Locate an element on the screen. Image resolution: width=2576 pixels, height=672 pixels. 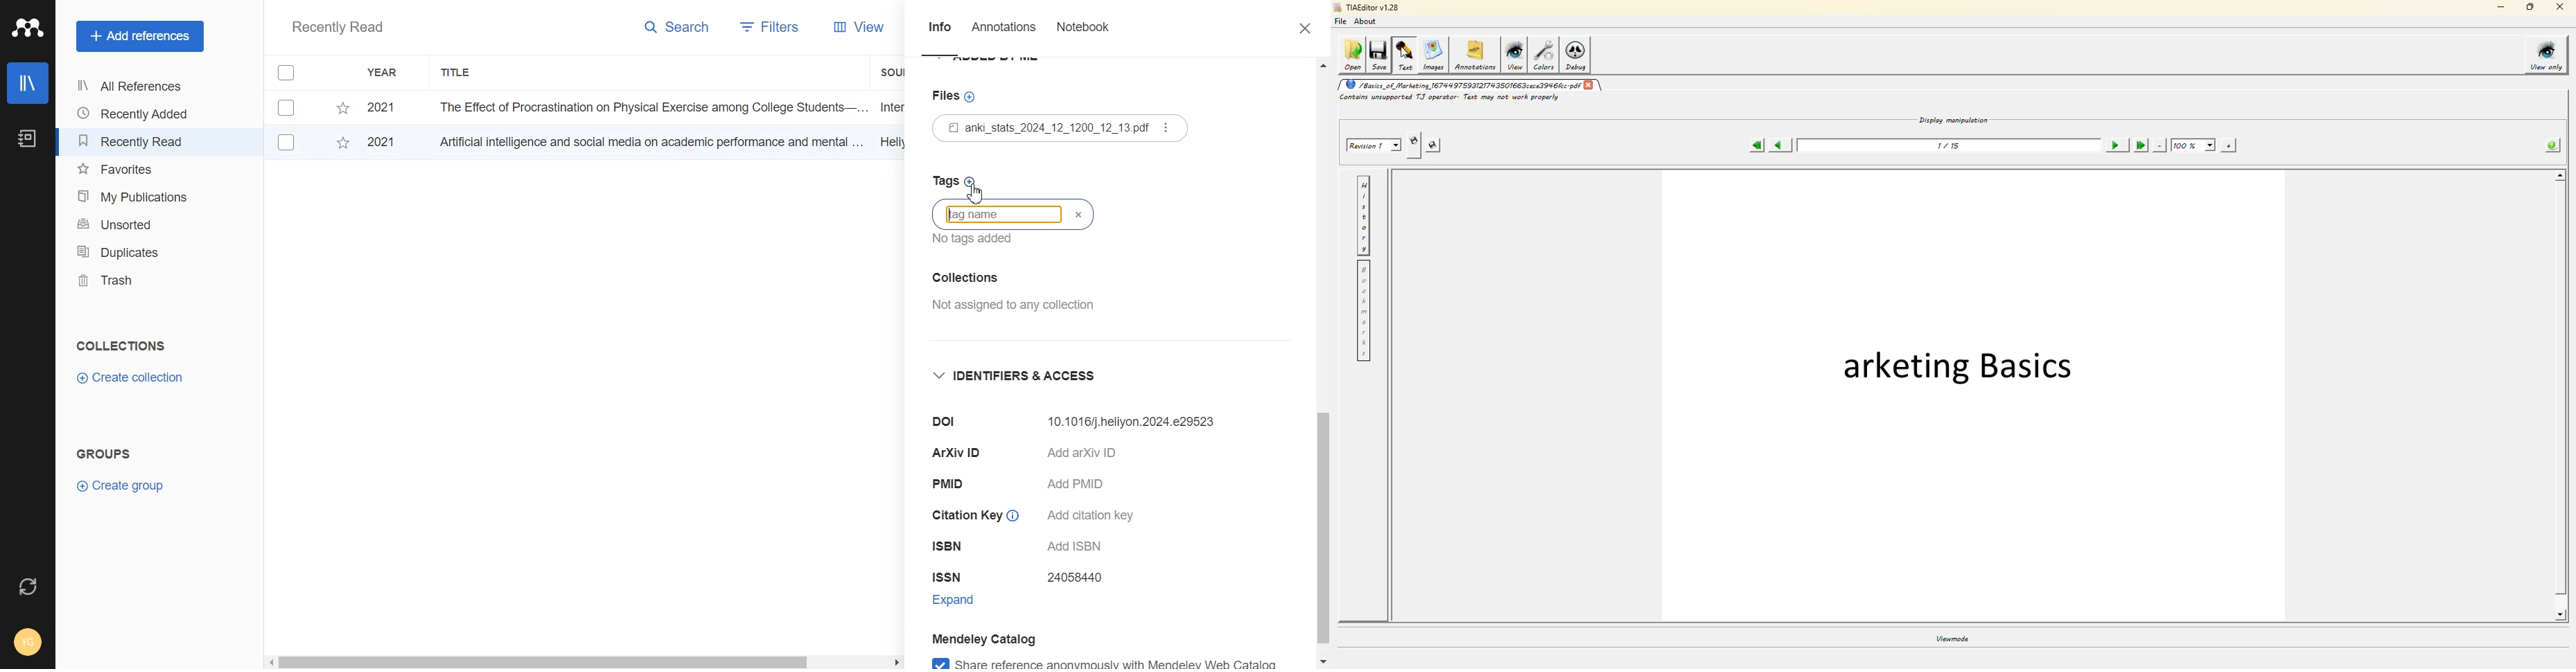
Expand is located at coordinates (966, 603).